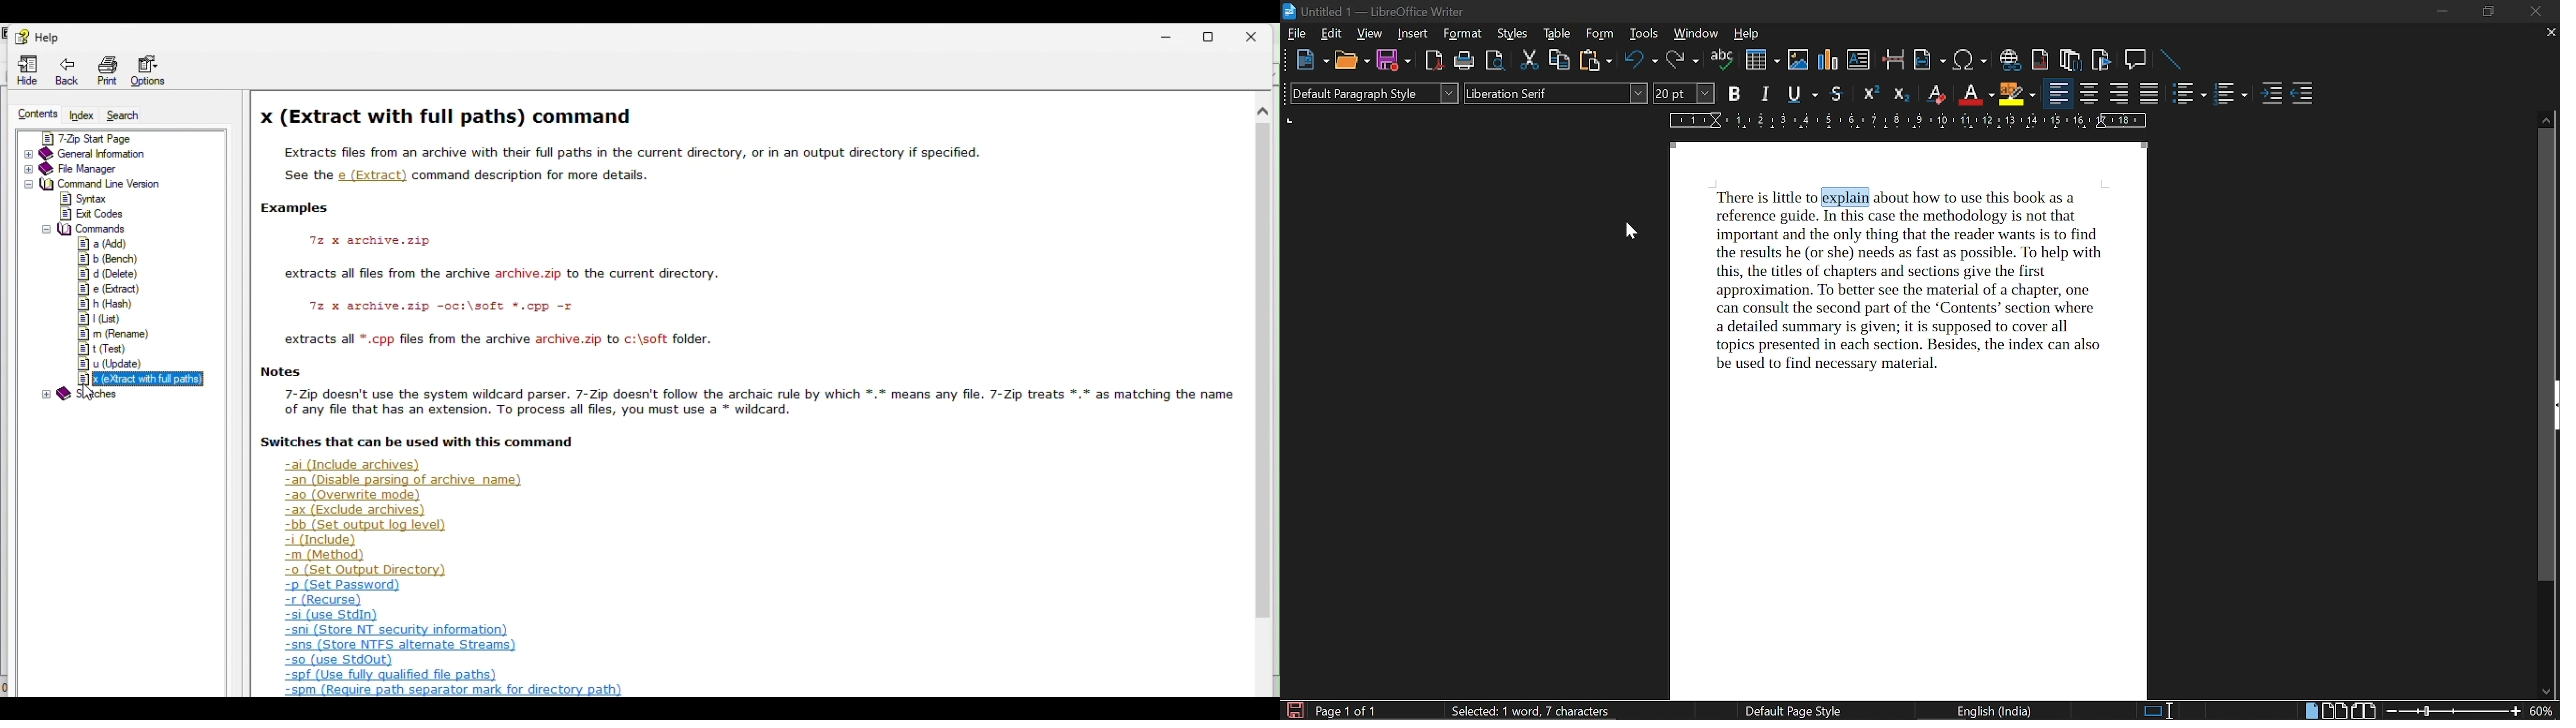 This screenshot has height=728, width=2576. Describe the element at coordinates (1858, 60) in the screenshot. I see `insert text` at that location.